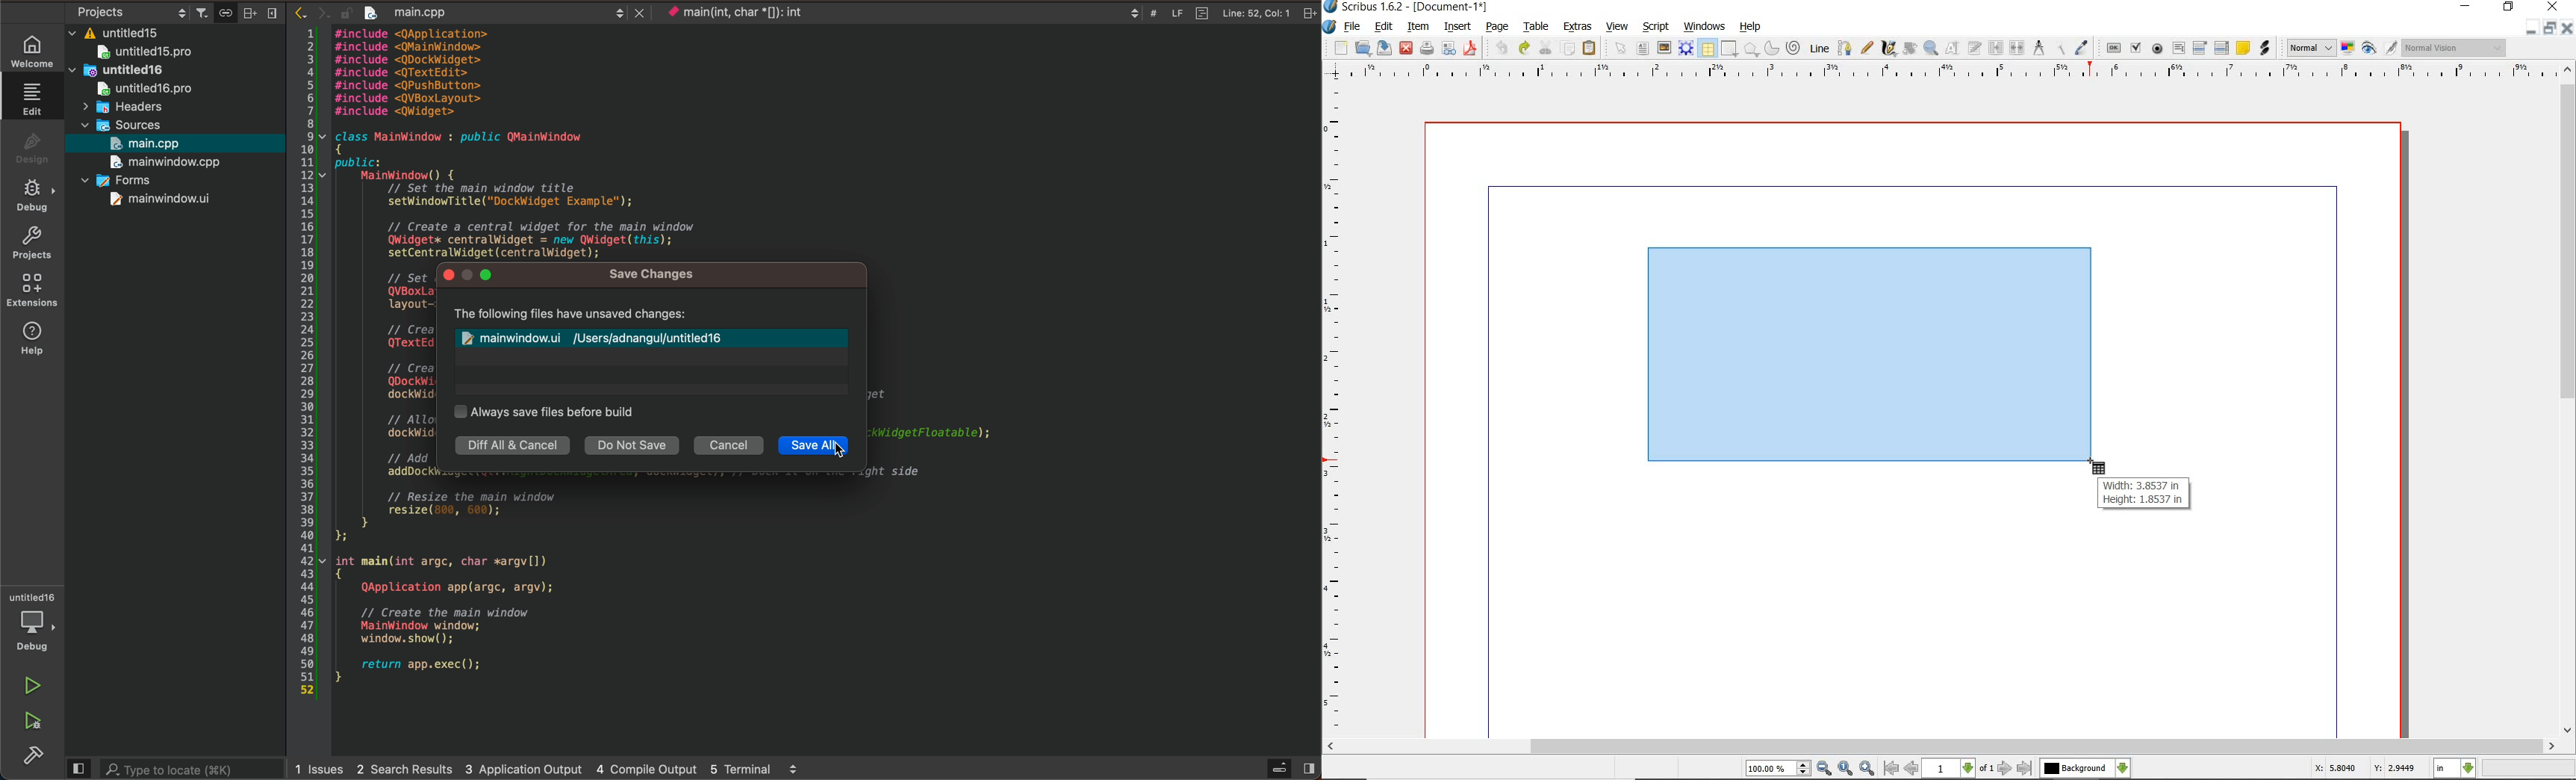  I want to click on select the current layer, so click(2085, 768).